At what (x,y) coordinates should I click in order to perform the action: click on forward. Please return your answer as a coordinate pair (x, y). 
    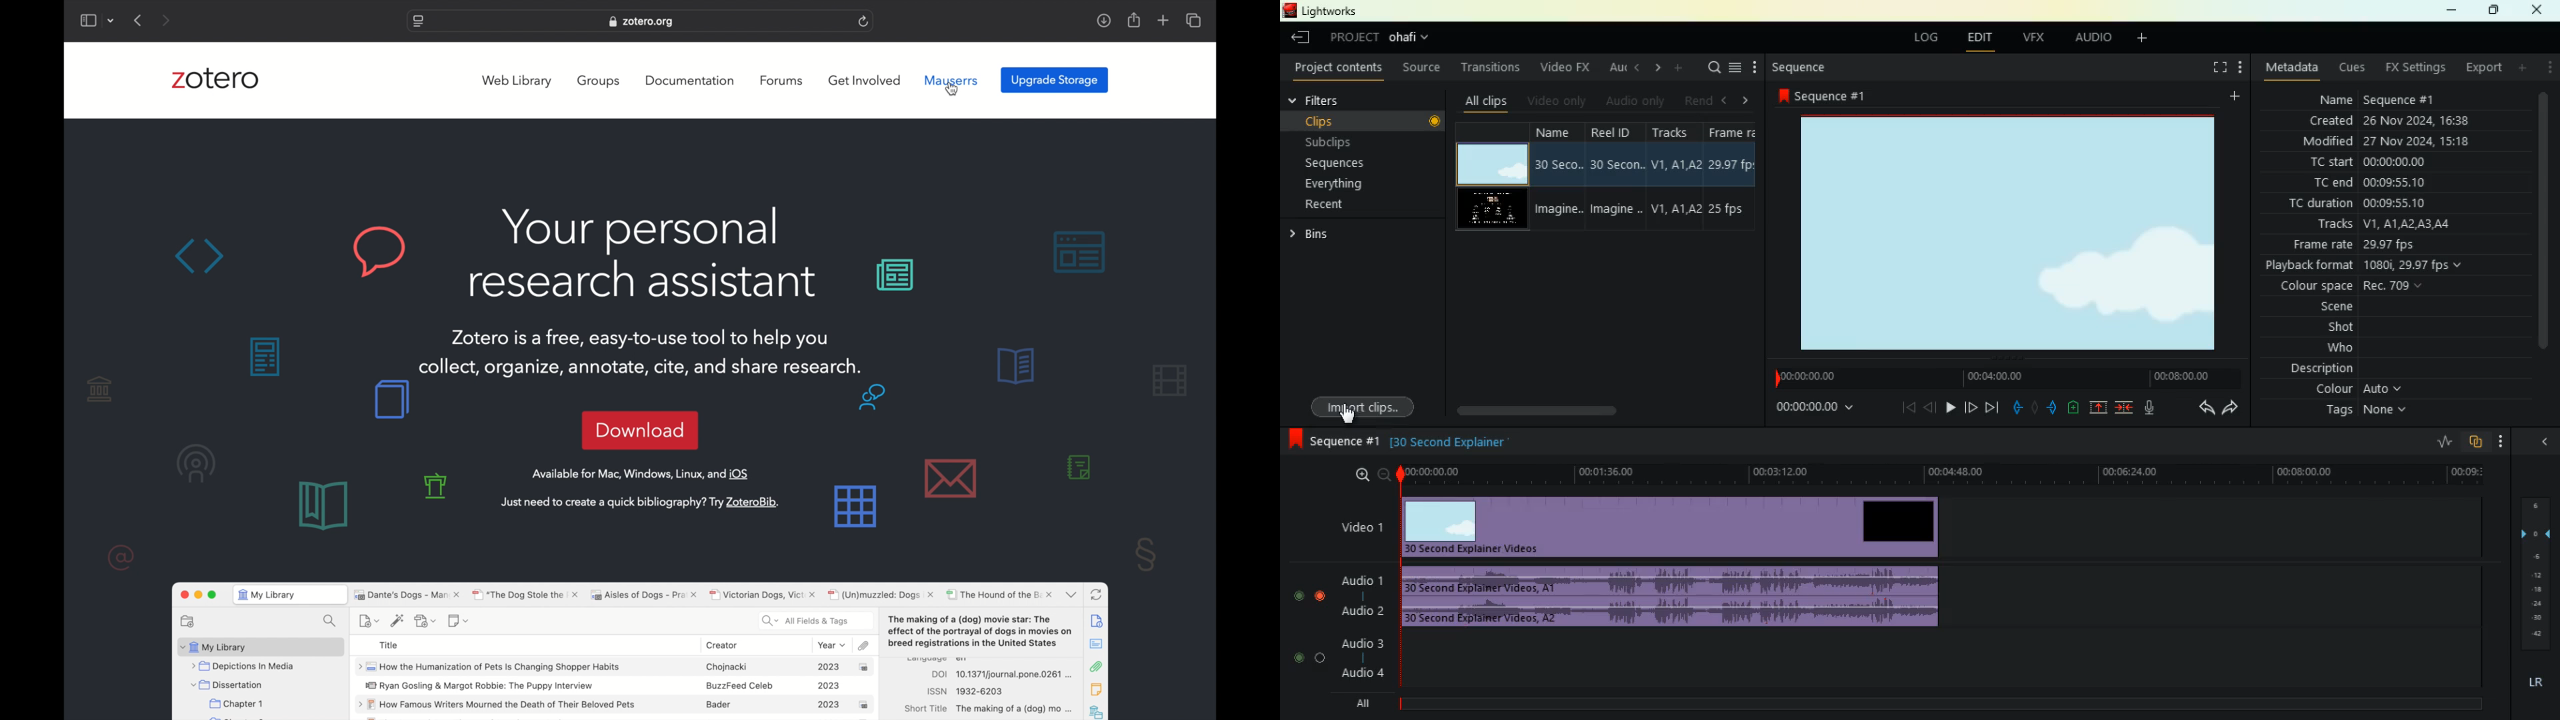
    Looking at the image, I should click on (1993, 407).